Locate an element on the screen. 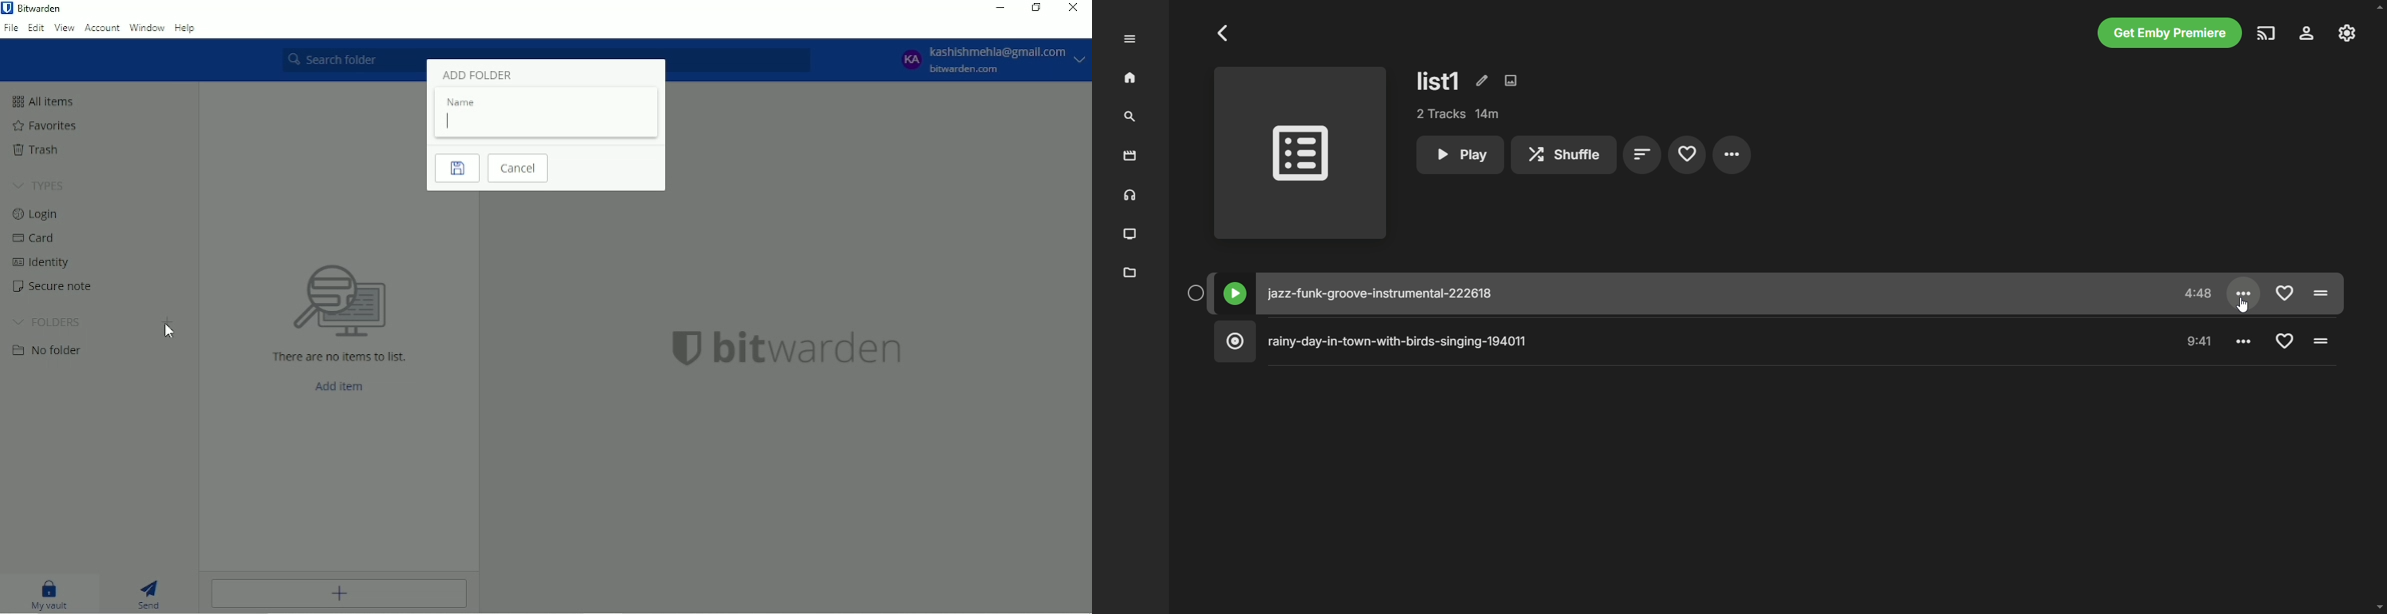 The image size is (2408, 616). playlist is located at coordinates (1301, 156).